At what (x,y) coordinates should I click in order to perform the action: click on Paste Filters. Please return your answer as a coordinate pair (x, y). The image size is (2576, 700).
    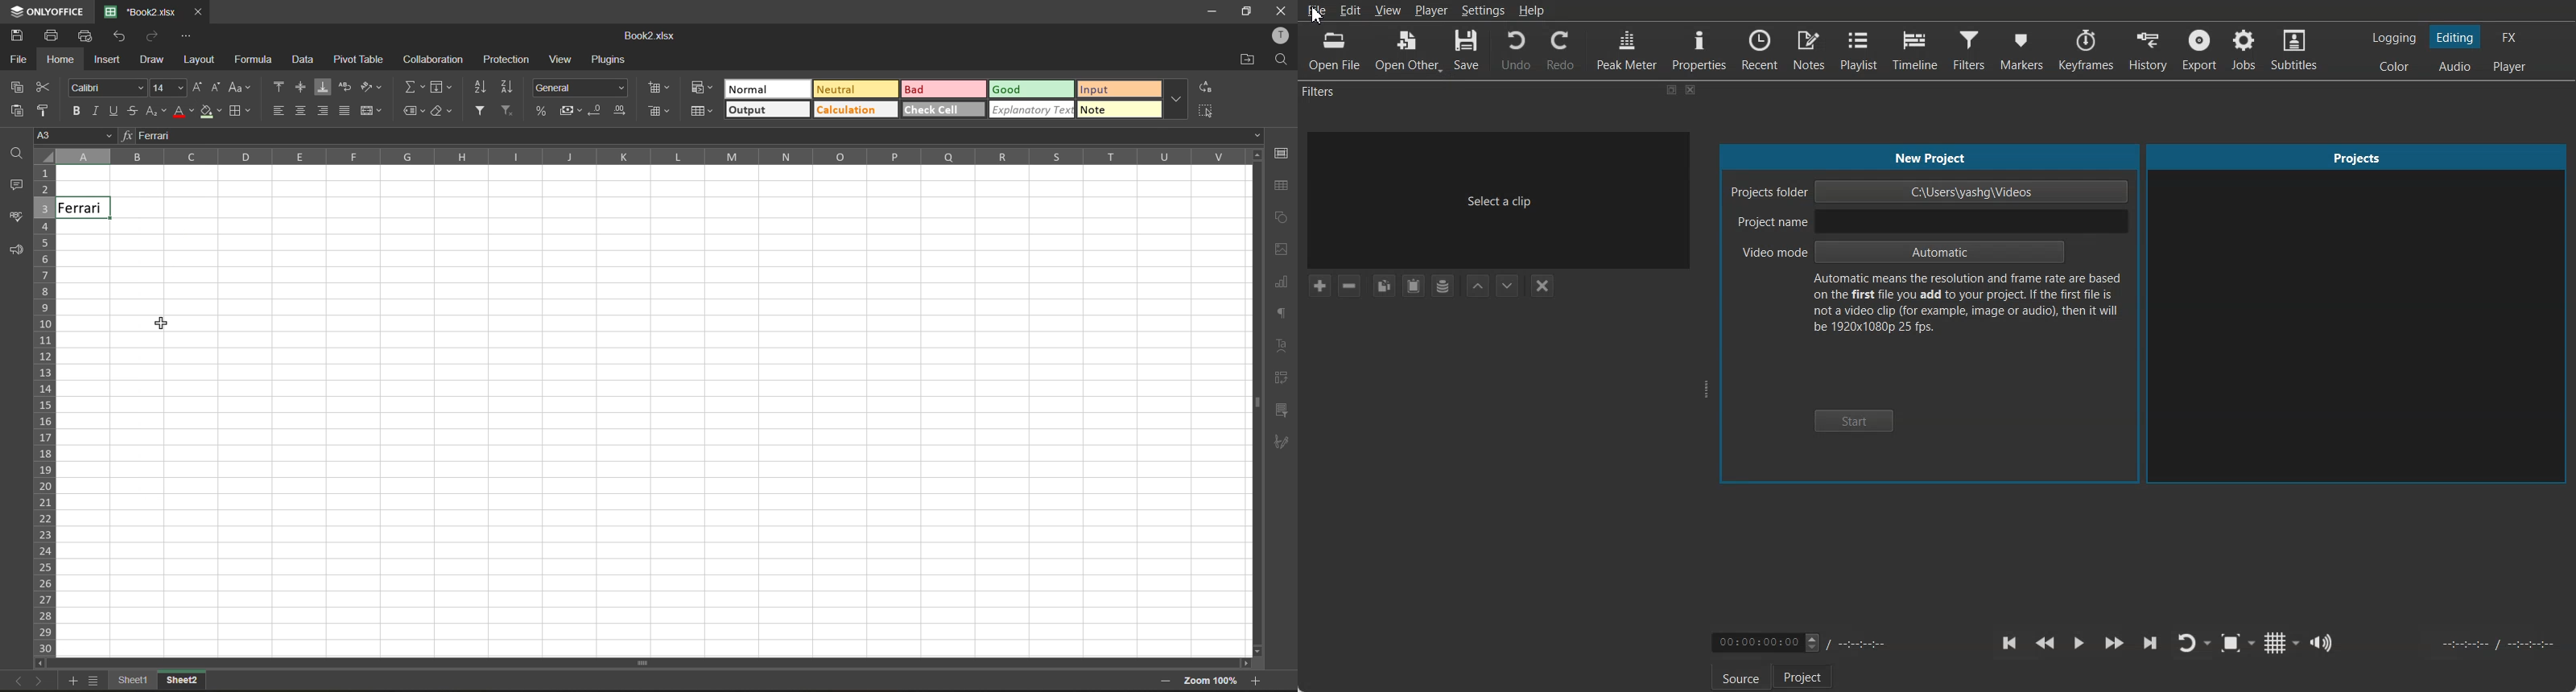
    Looking at the image, I should click on (1414, 286).